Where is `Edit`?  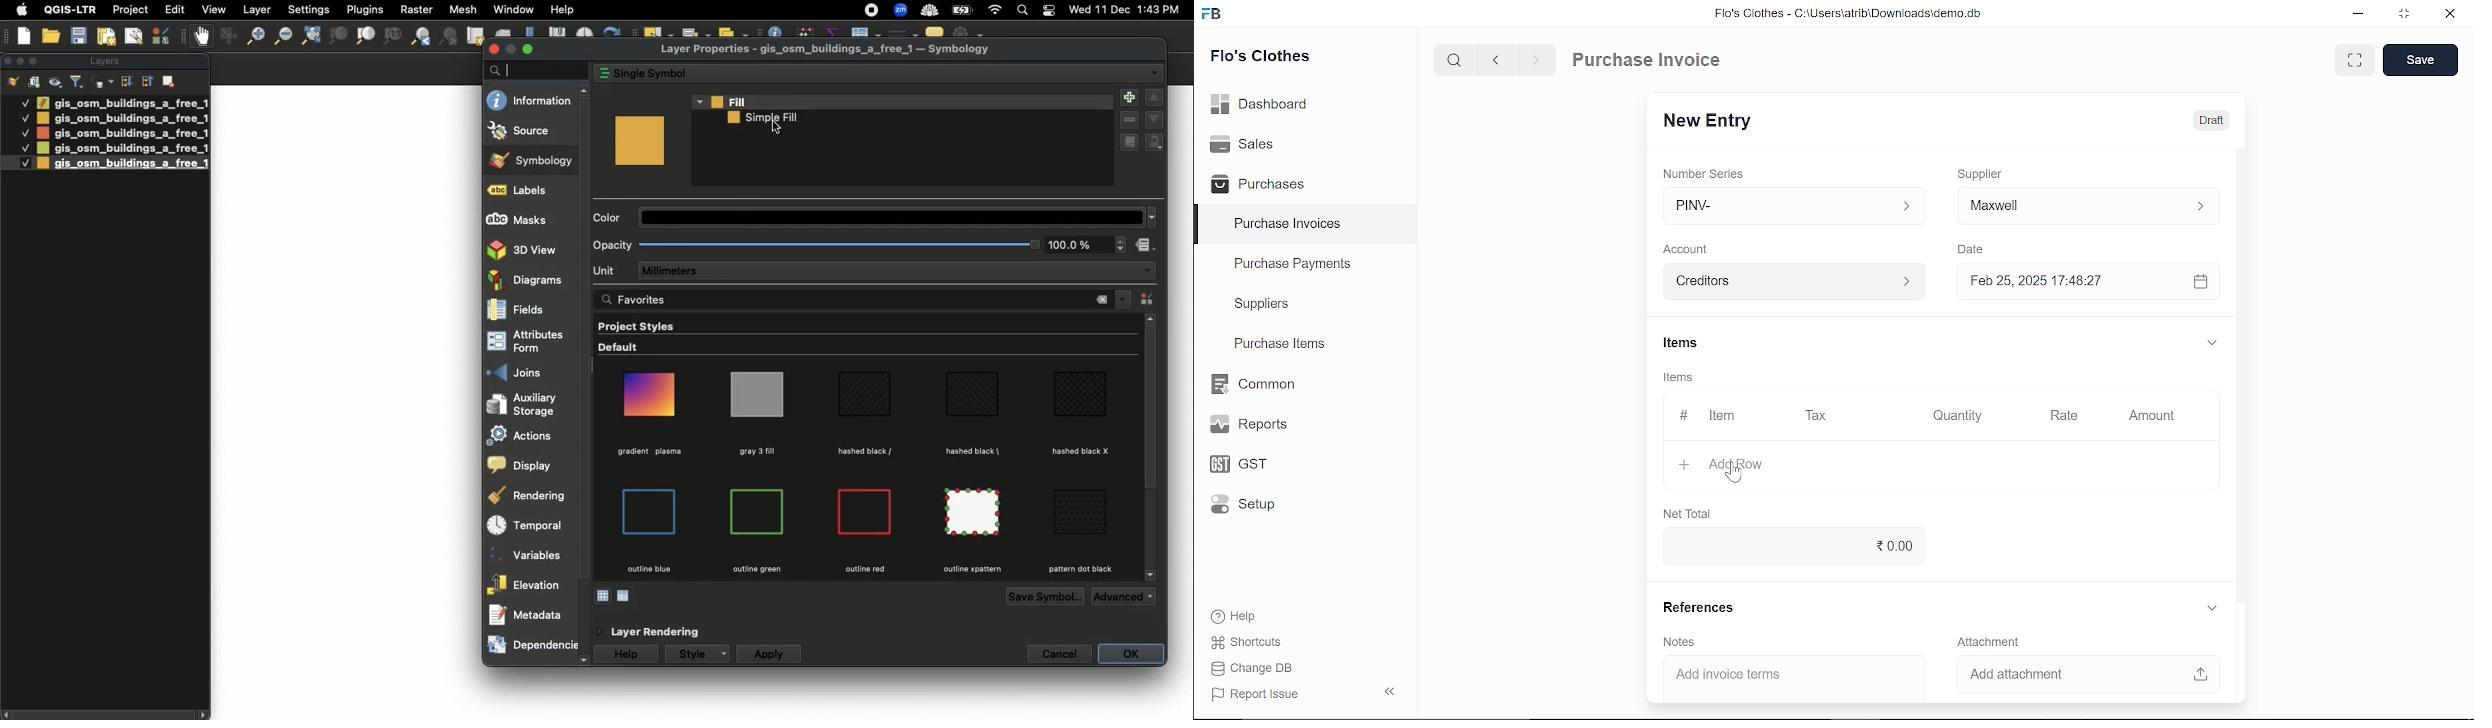 Edit is located at coordinates (175, 9).